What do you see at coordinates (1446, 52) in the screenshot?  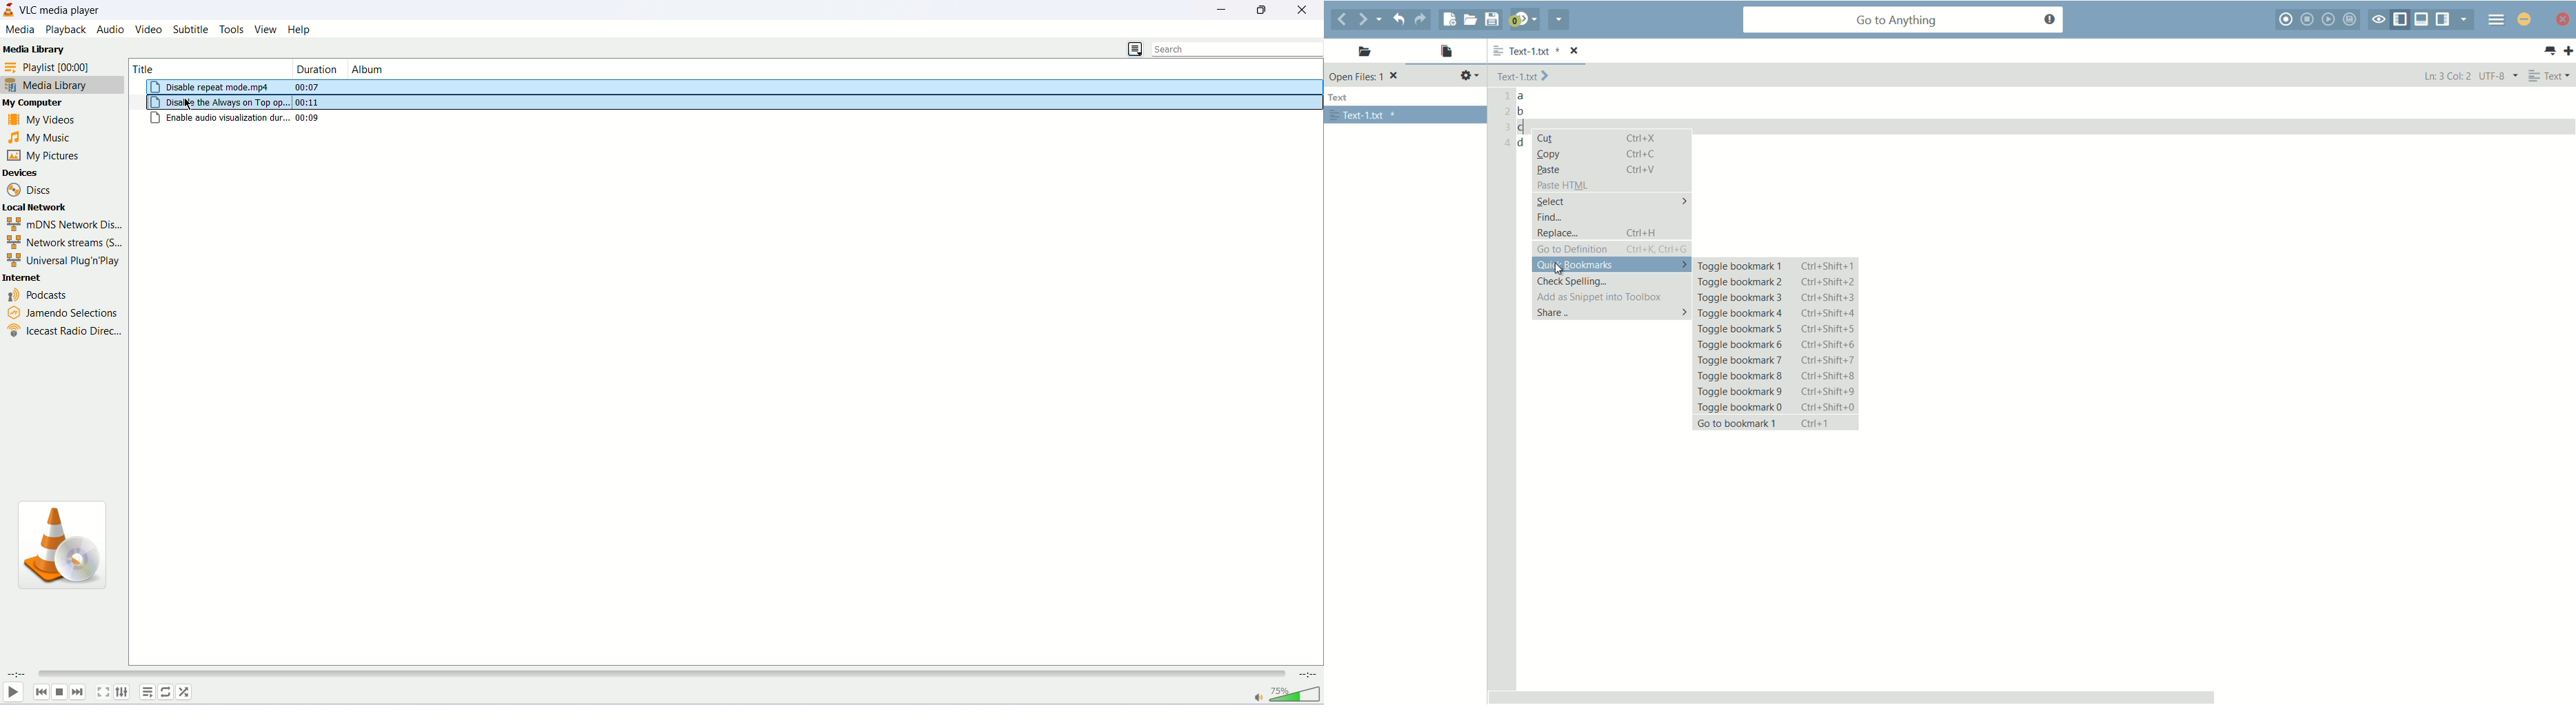 I see `open files` at bounding box center [1446, 52].